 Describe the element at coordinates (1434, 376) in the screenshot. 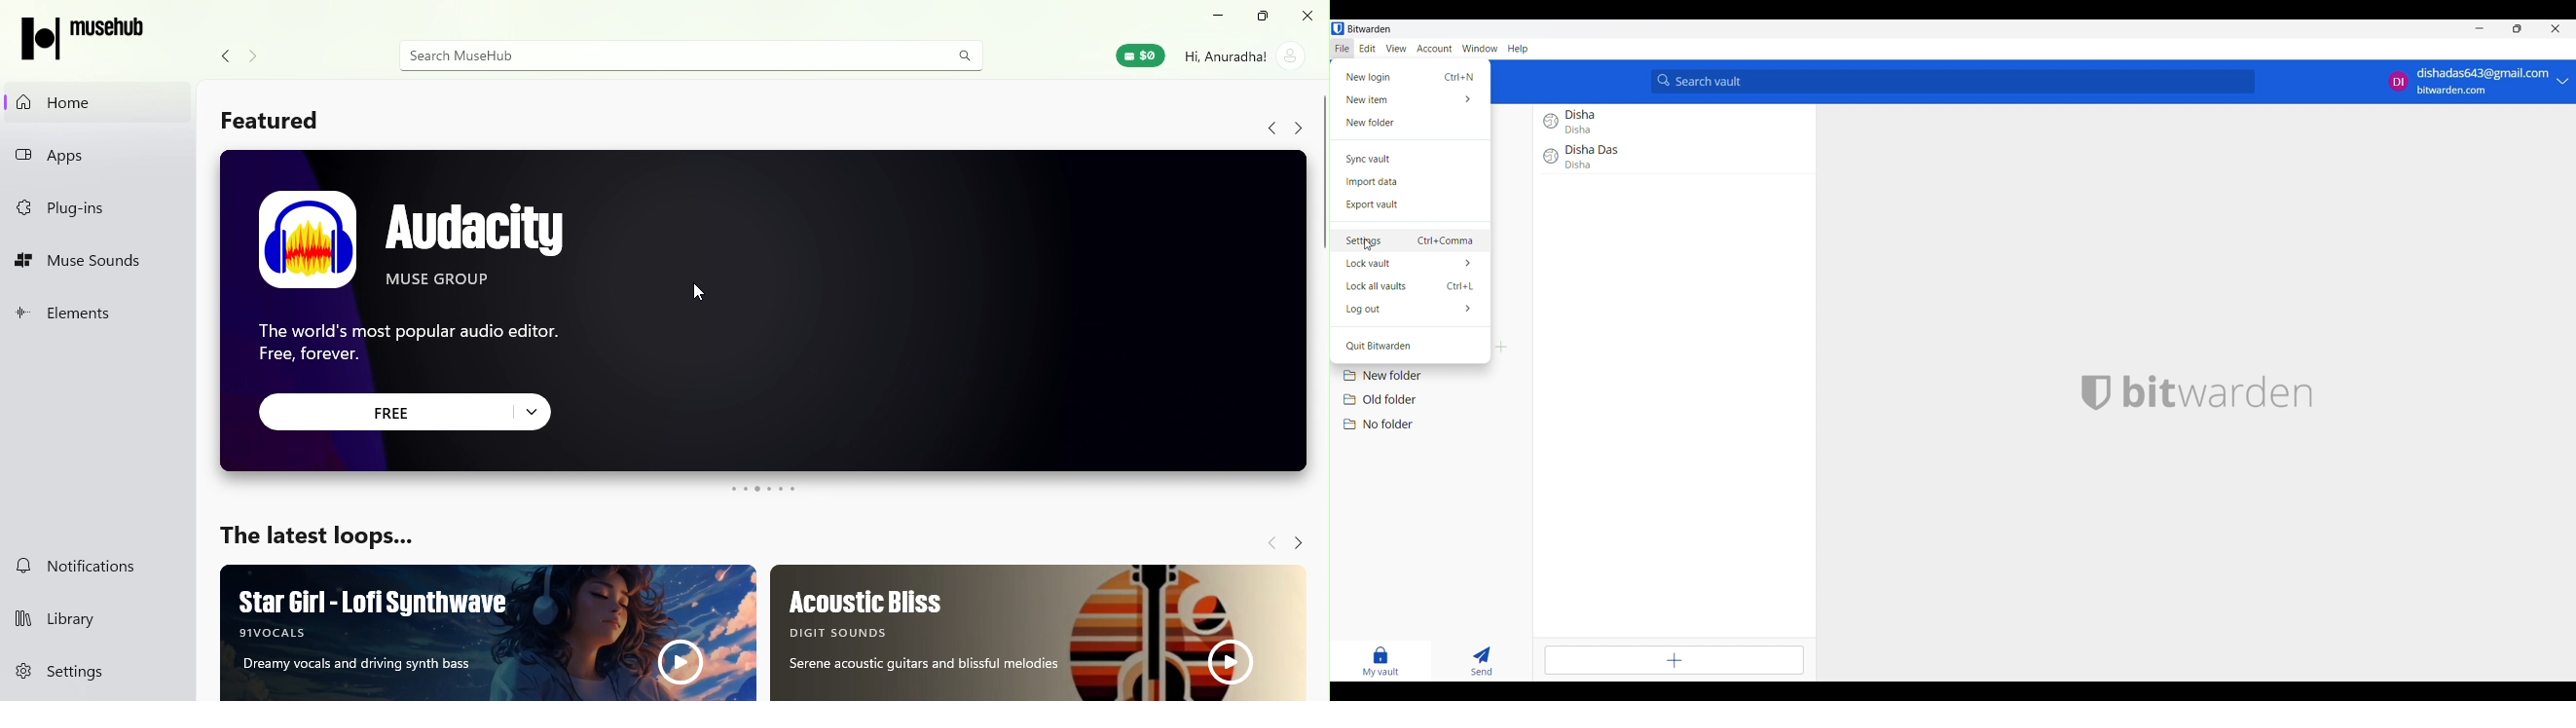

I see `New folder` at that location.